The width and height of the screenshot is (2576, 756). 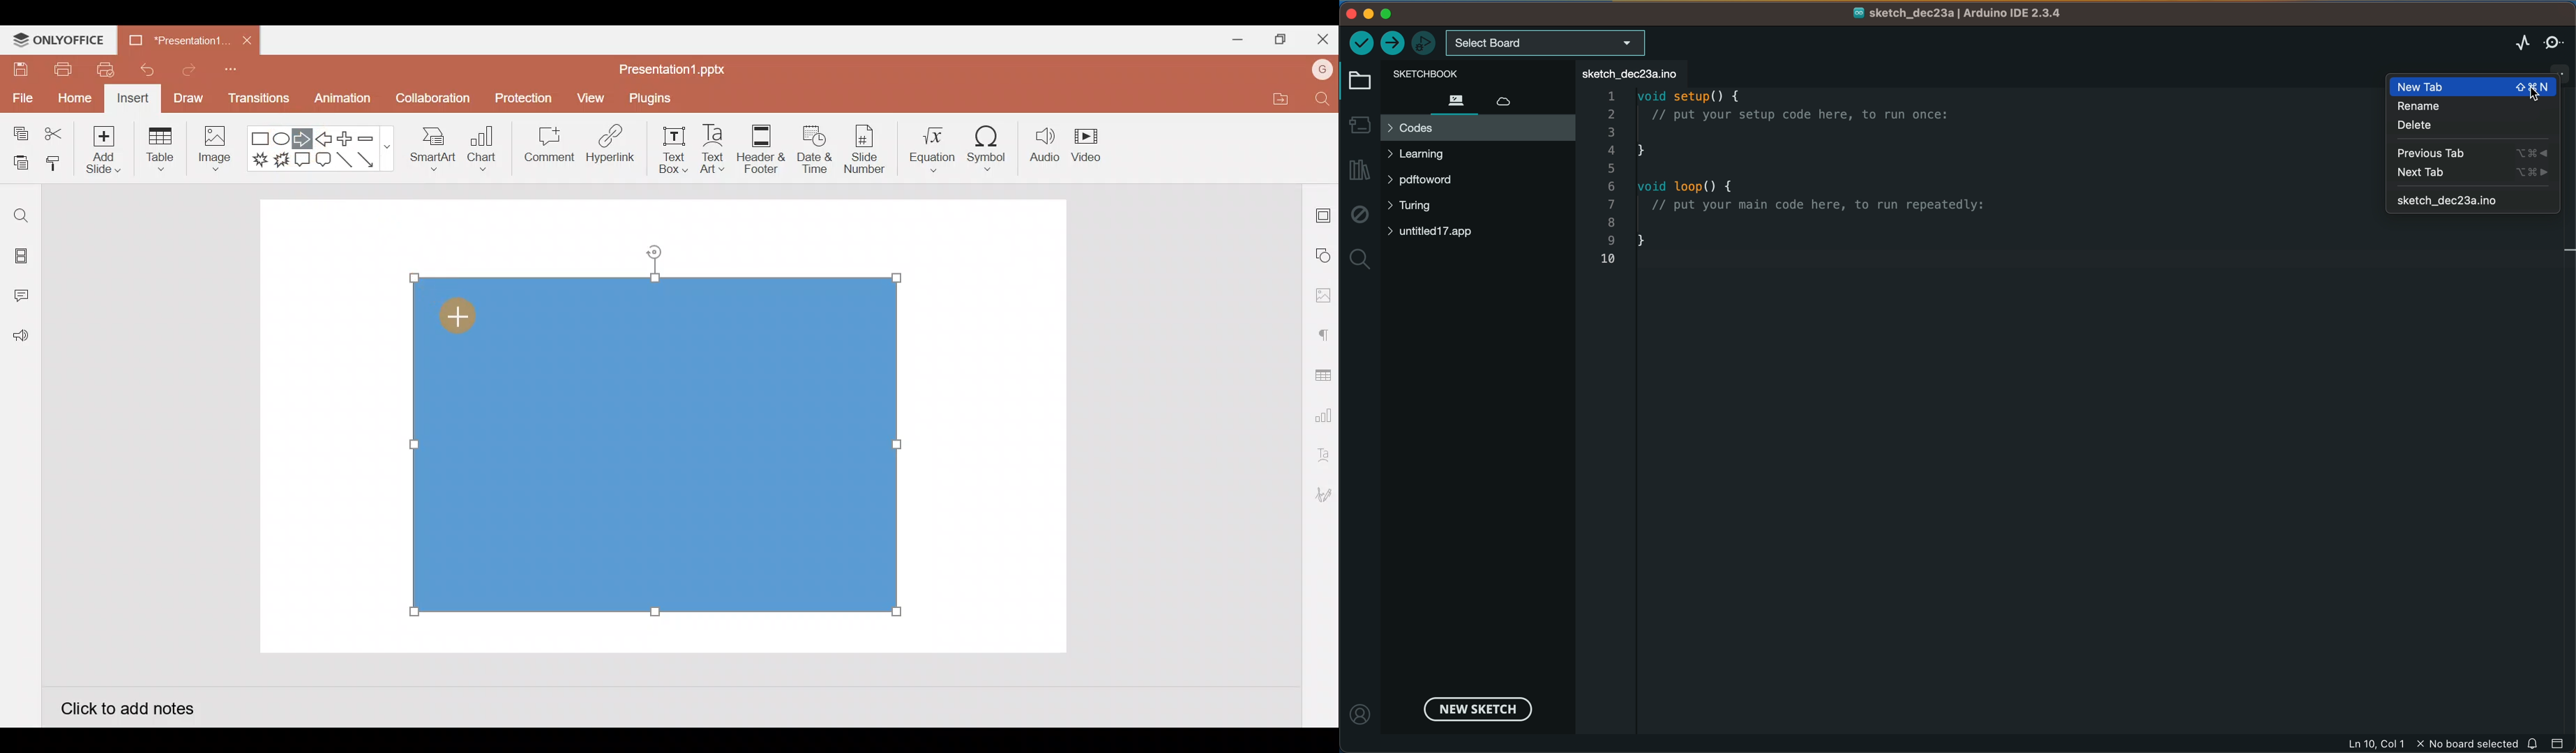 I want to click on Save, so click(x=18, y=68).